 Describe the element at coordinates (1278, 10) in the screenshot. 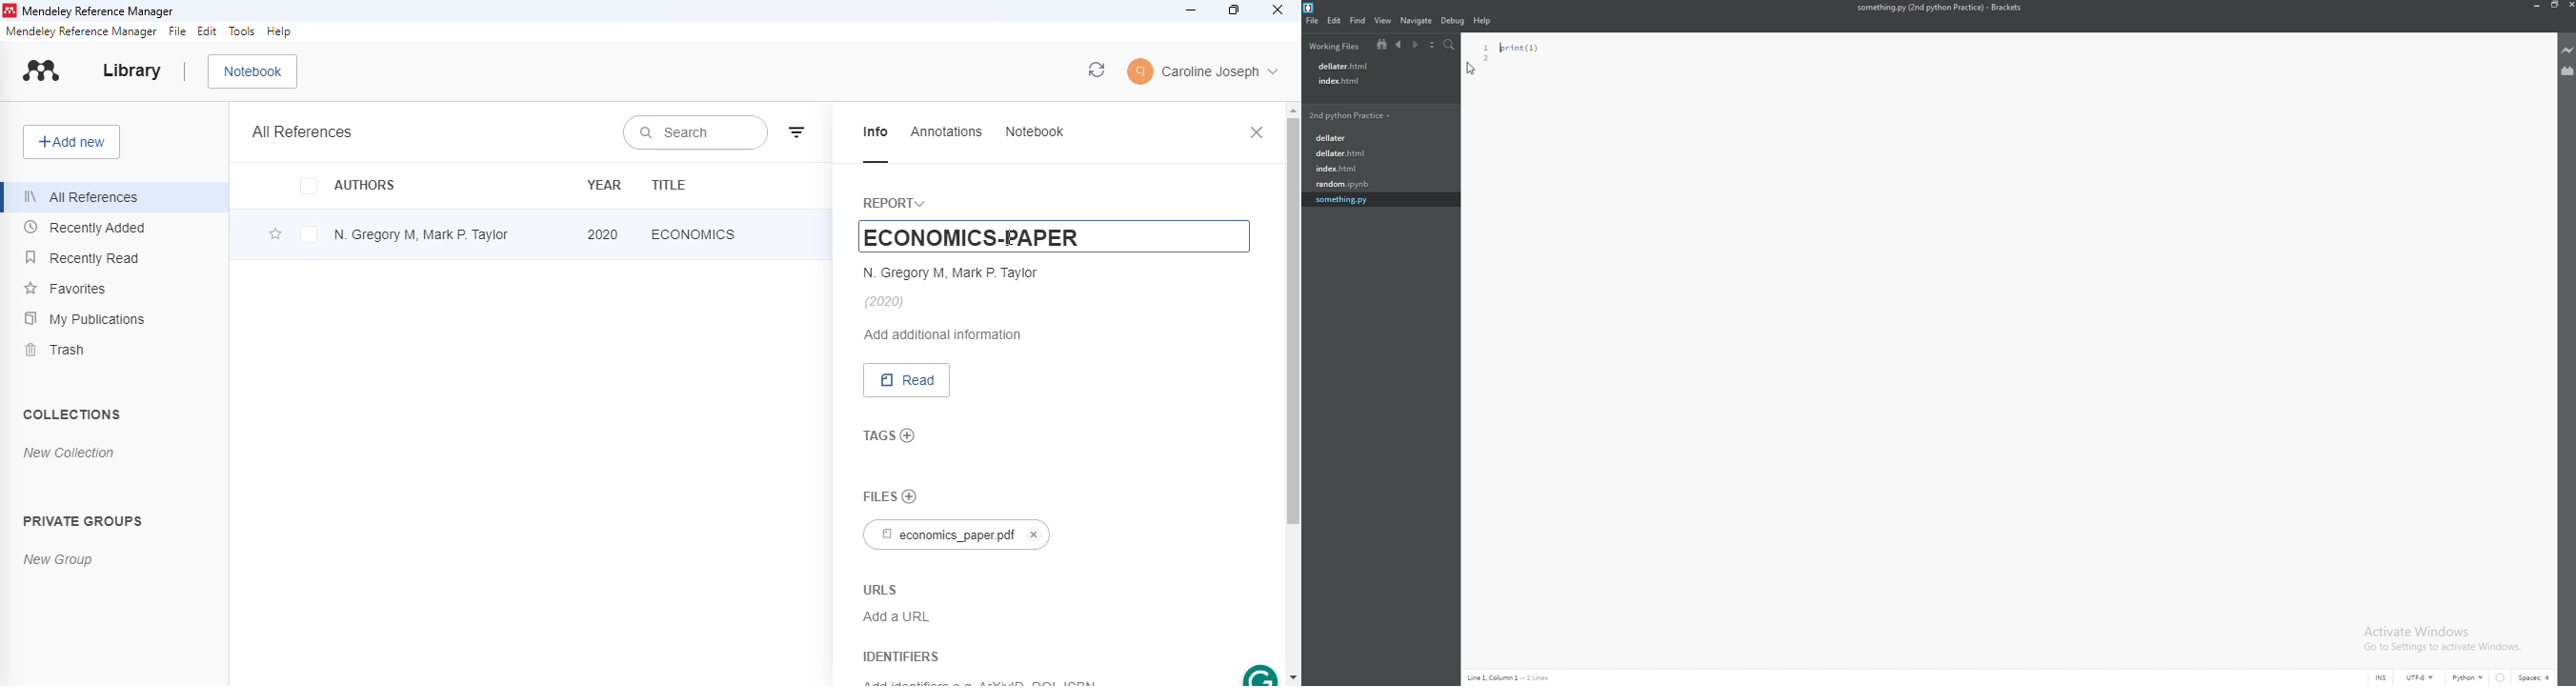

I see `close` at that location.